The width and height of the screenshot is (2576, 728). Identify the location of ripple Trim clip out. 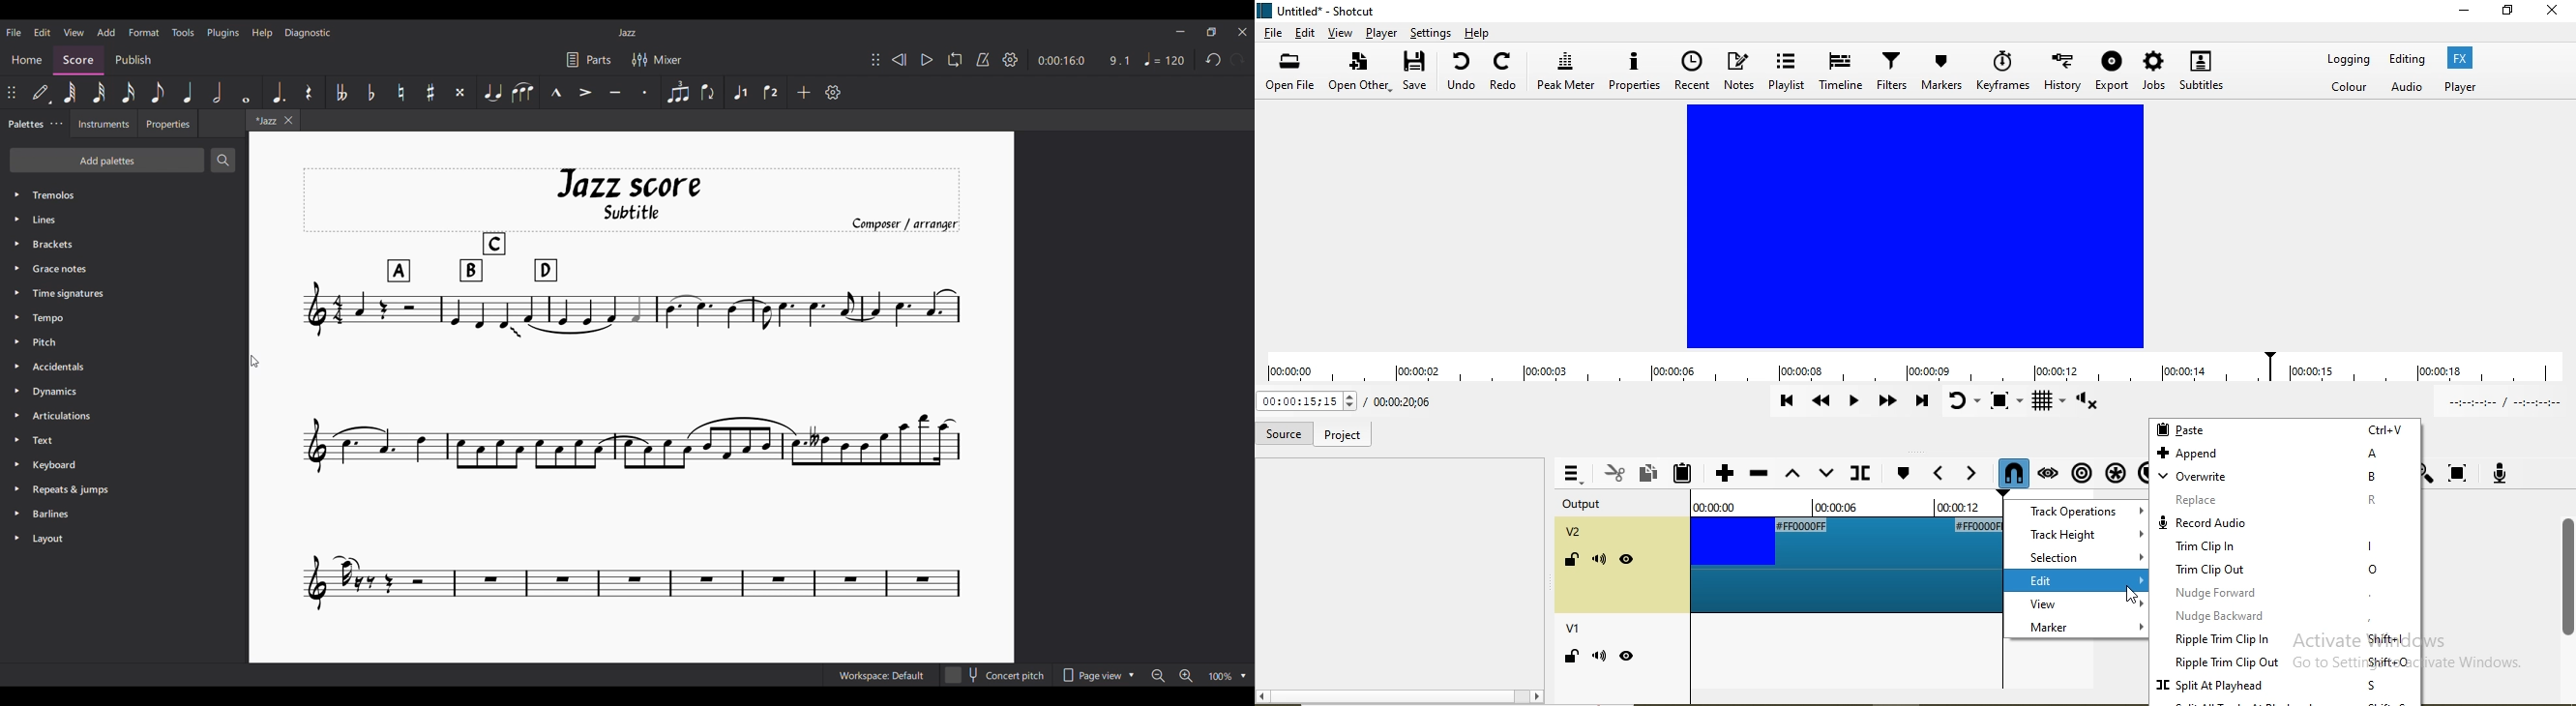
(2289, 663).